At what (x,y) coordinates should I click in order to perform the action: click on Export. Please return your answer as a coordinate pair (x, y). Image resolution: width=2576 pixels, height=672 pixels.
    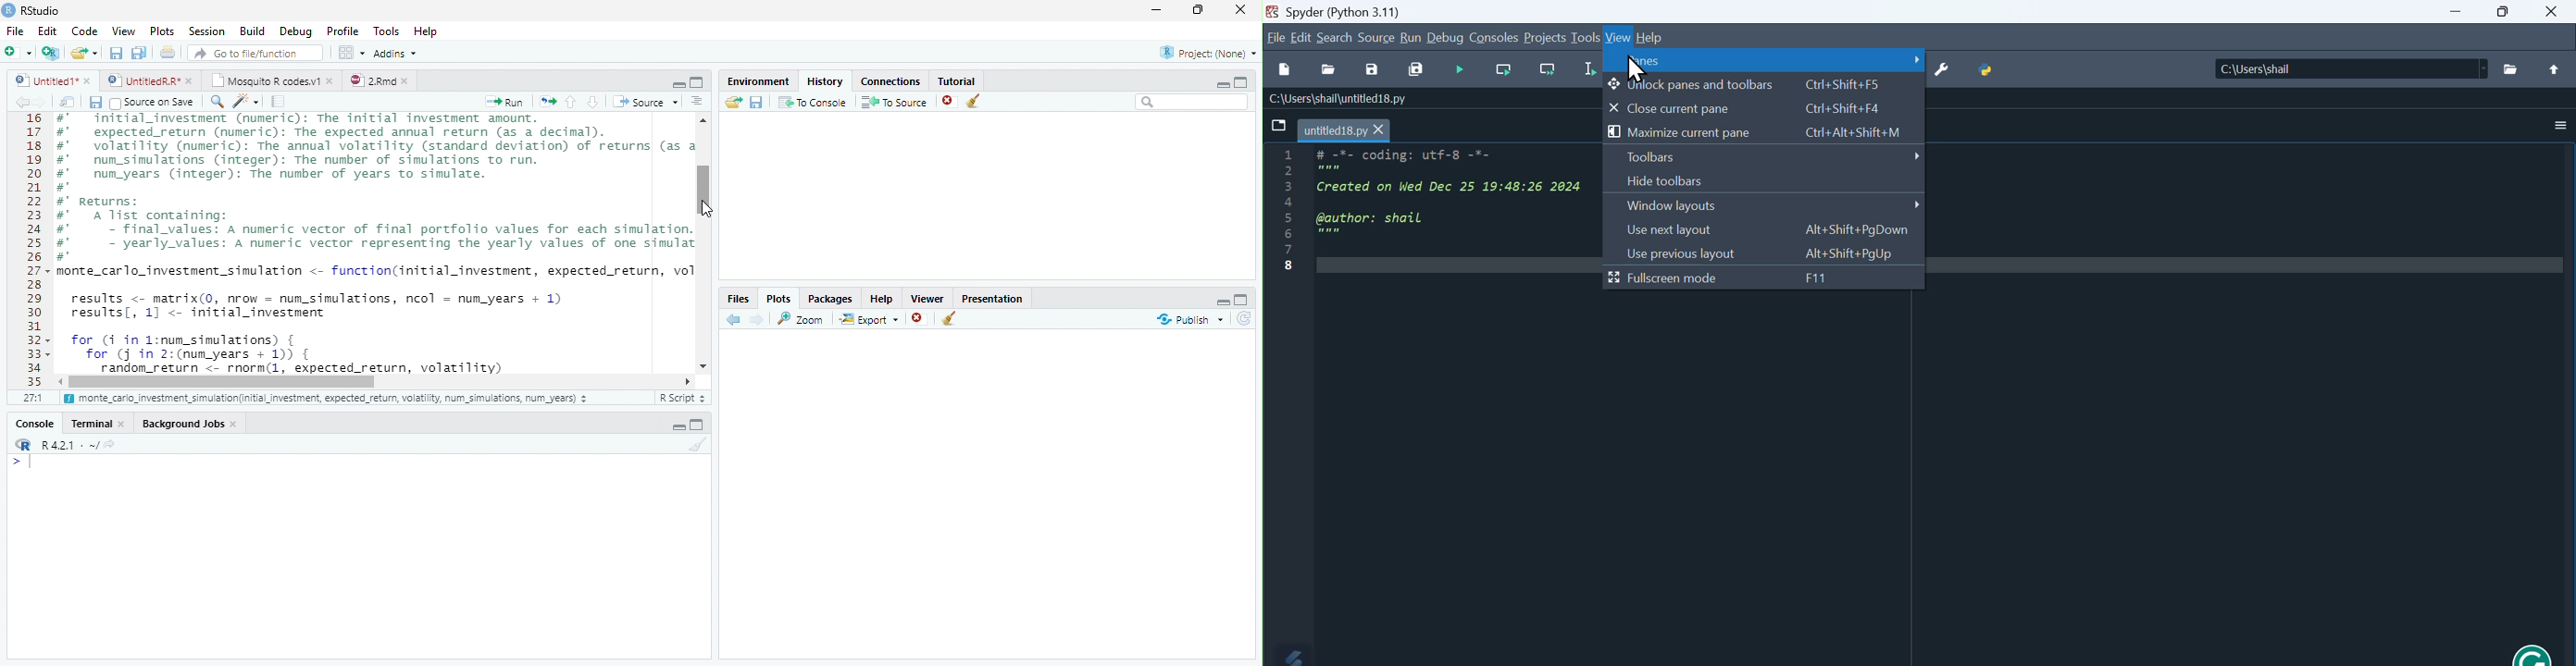
    Looking at the image, I should click on (867, 319).